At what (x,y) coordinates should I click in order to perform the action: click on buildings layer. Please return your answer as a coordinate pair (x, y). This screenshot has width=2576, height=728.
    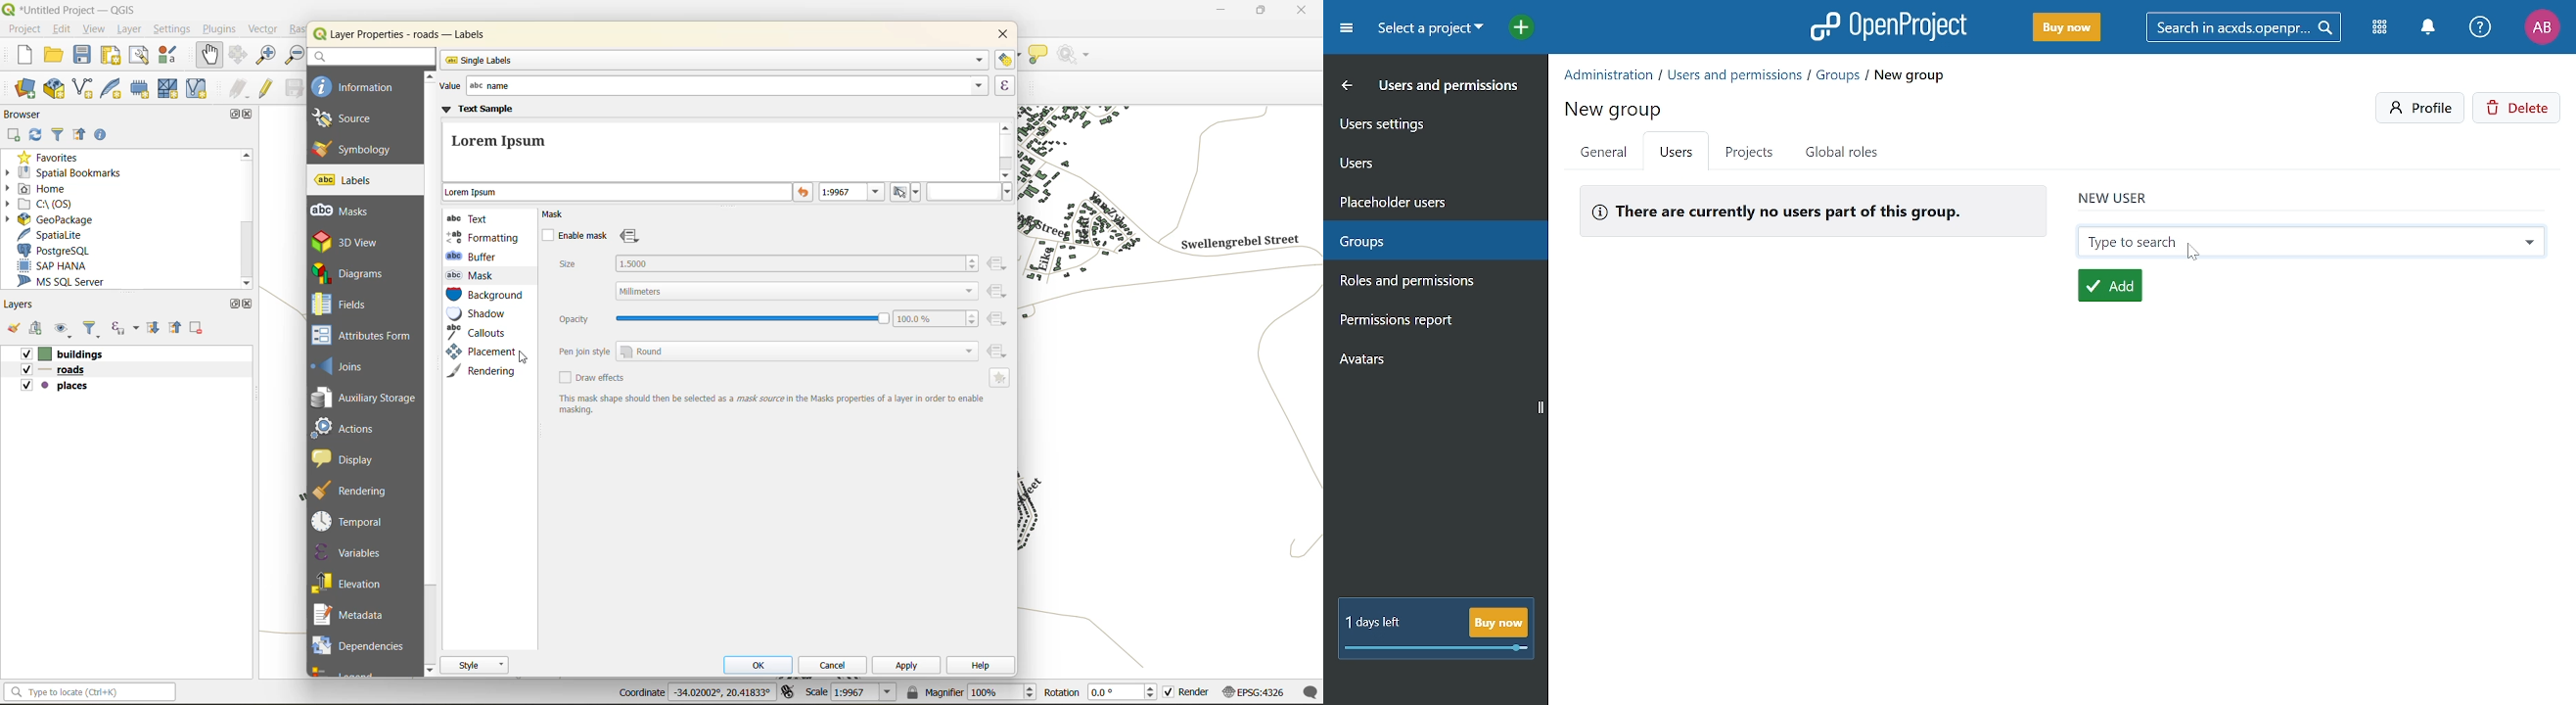
    Looking at the image, I should click on (67, 355).